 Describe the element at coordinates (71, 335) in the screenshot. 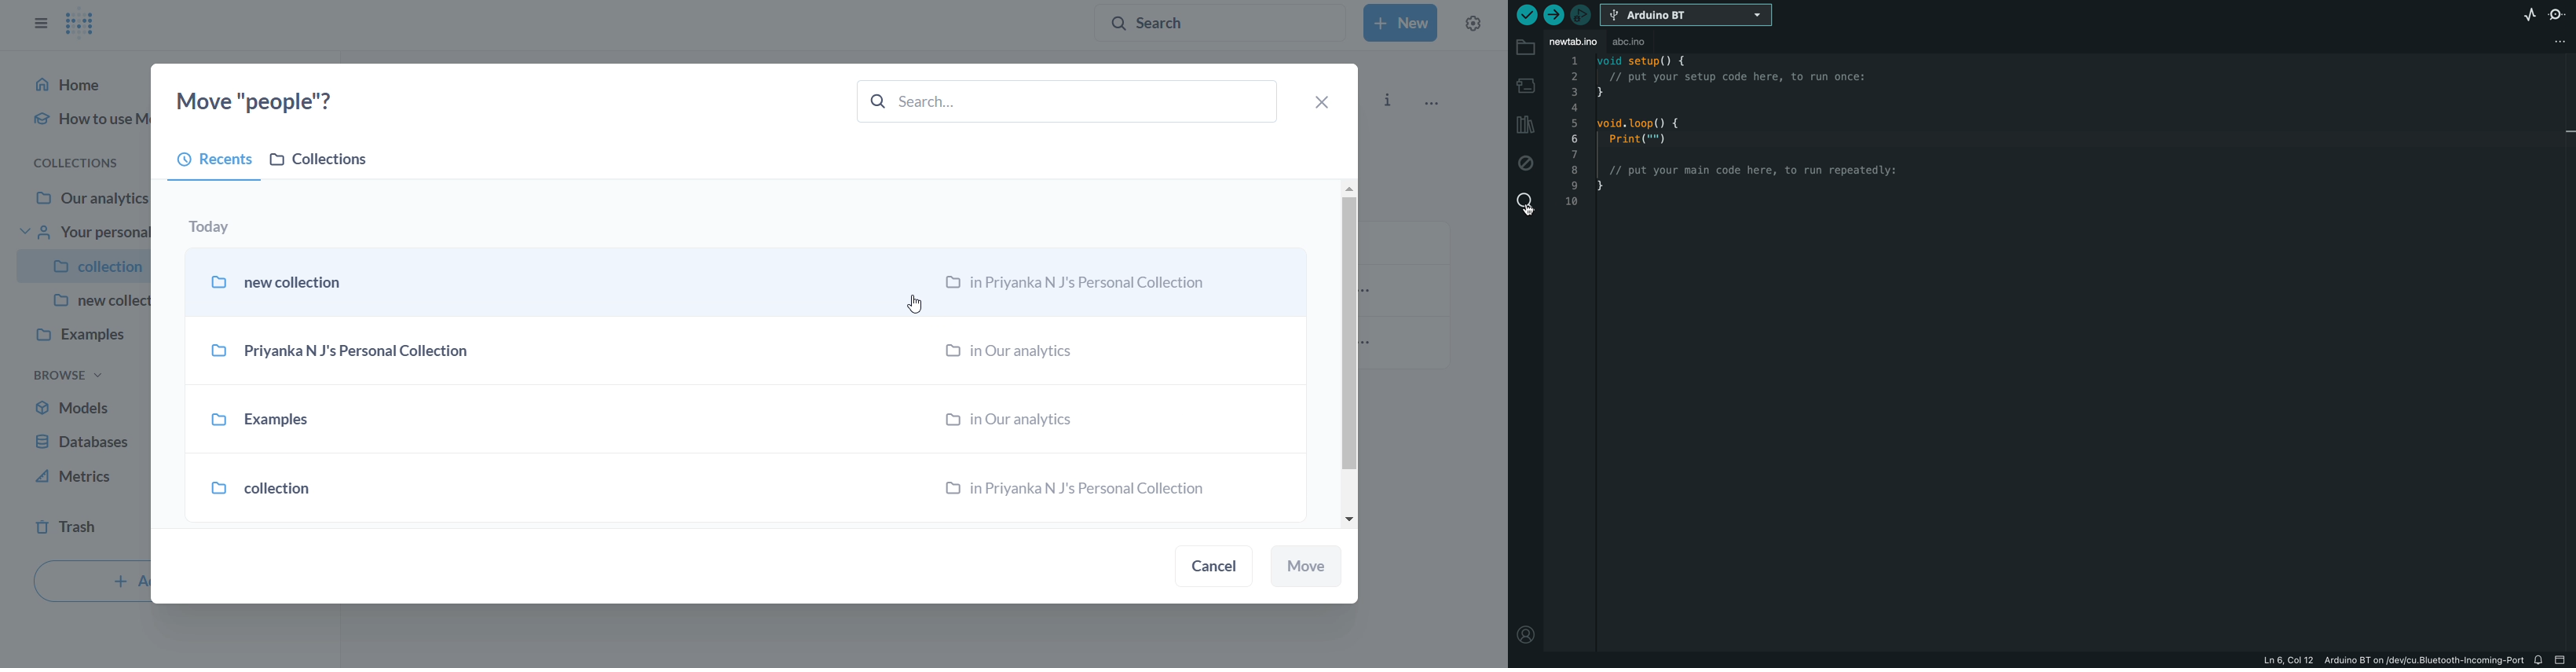

I see `examples` at that location.